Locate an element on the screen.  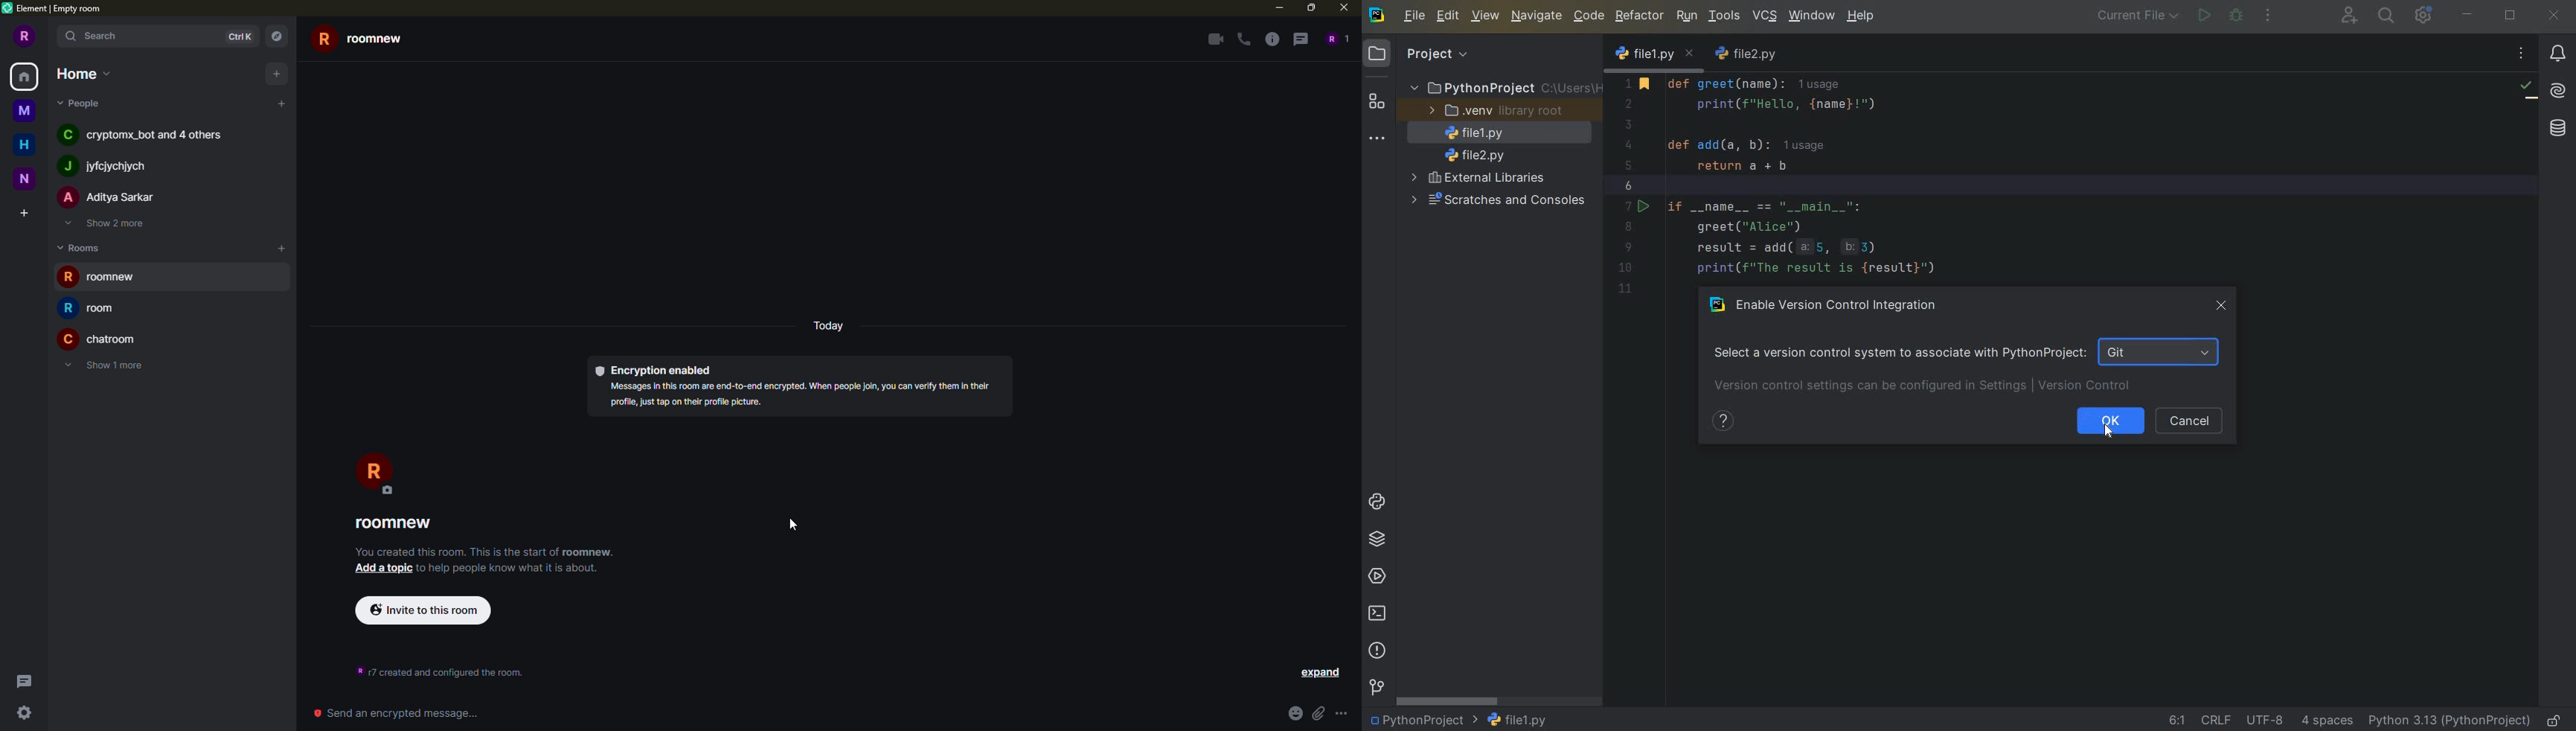
add a topic is located at coordinates (381, 568).